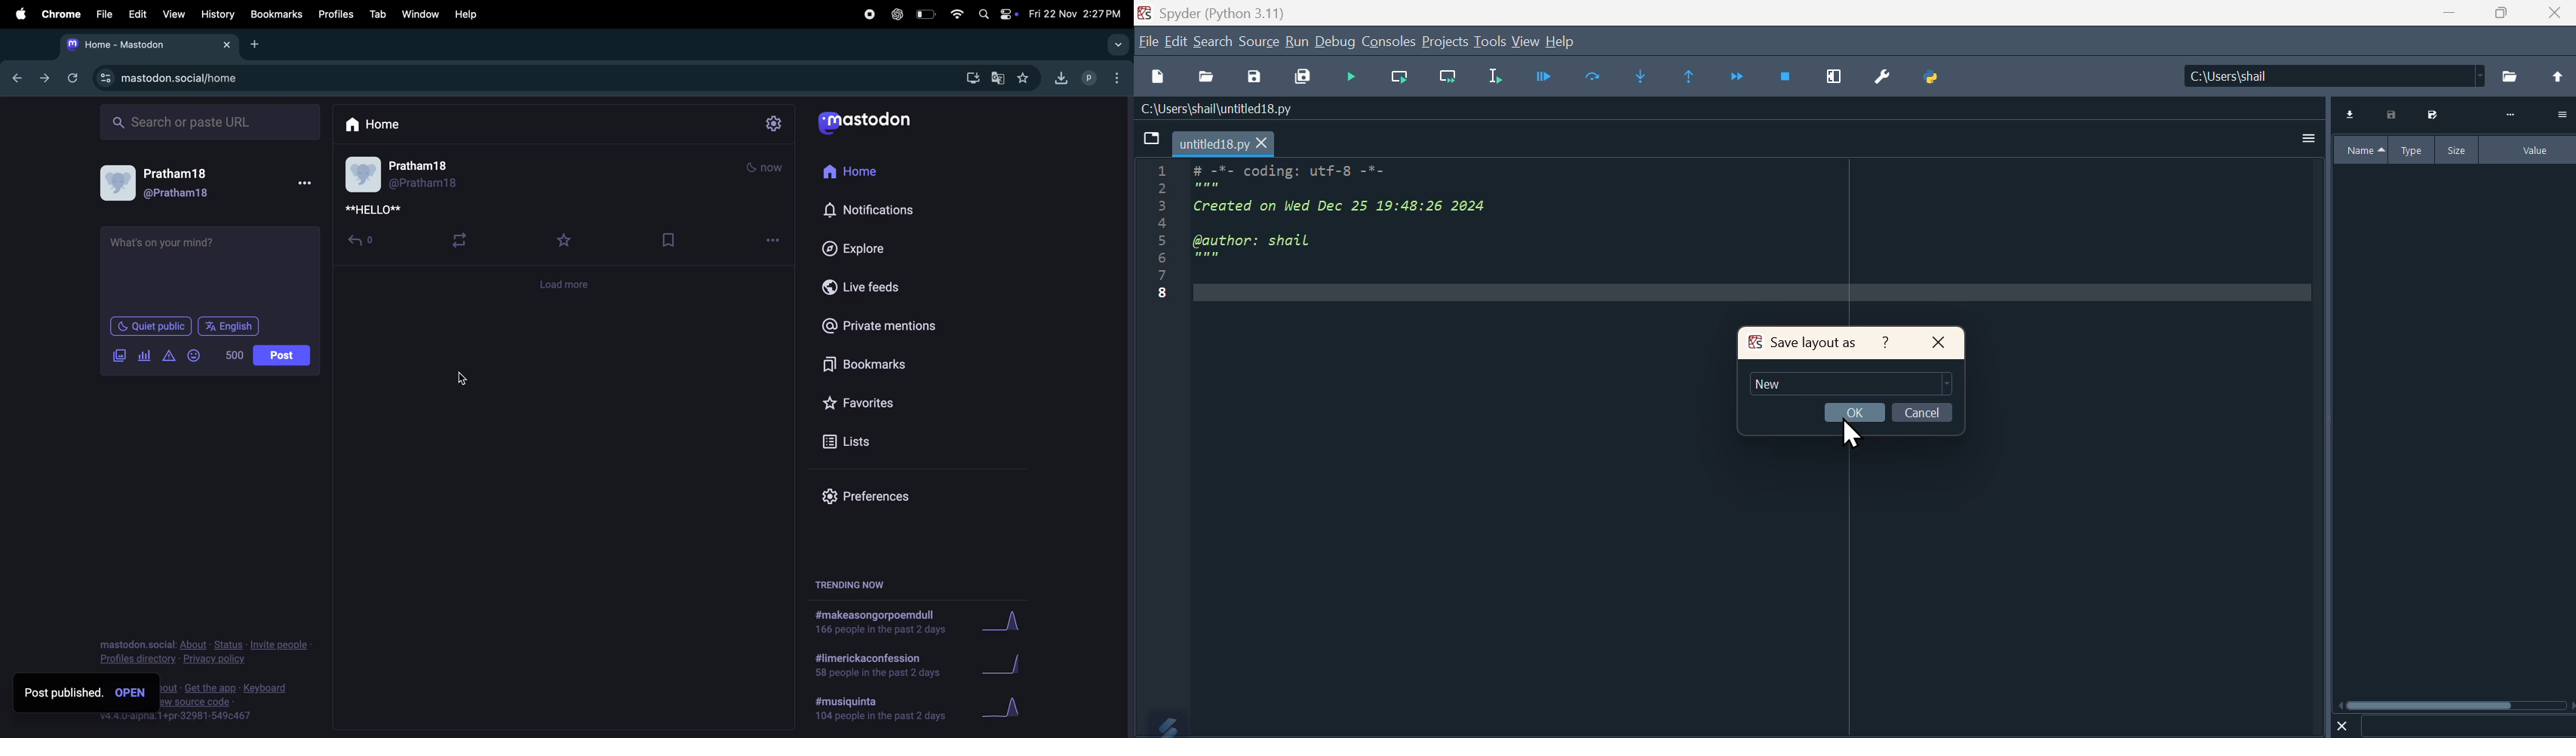 Image resolution: width=2576 pixels, height=756 pixels. I want to click on battery, so click(928, 15).